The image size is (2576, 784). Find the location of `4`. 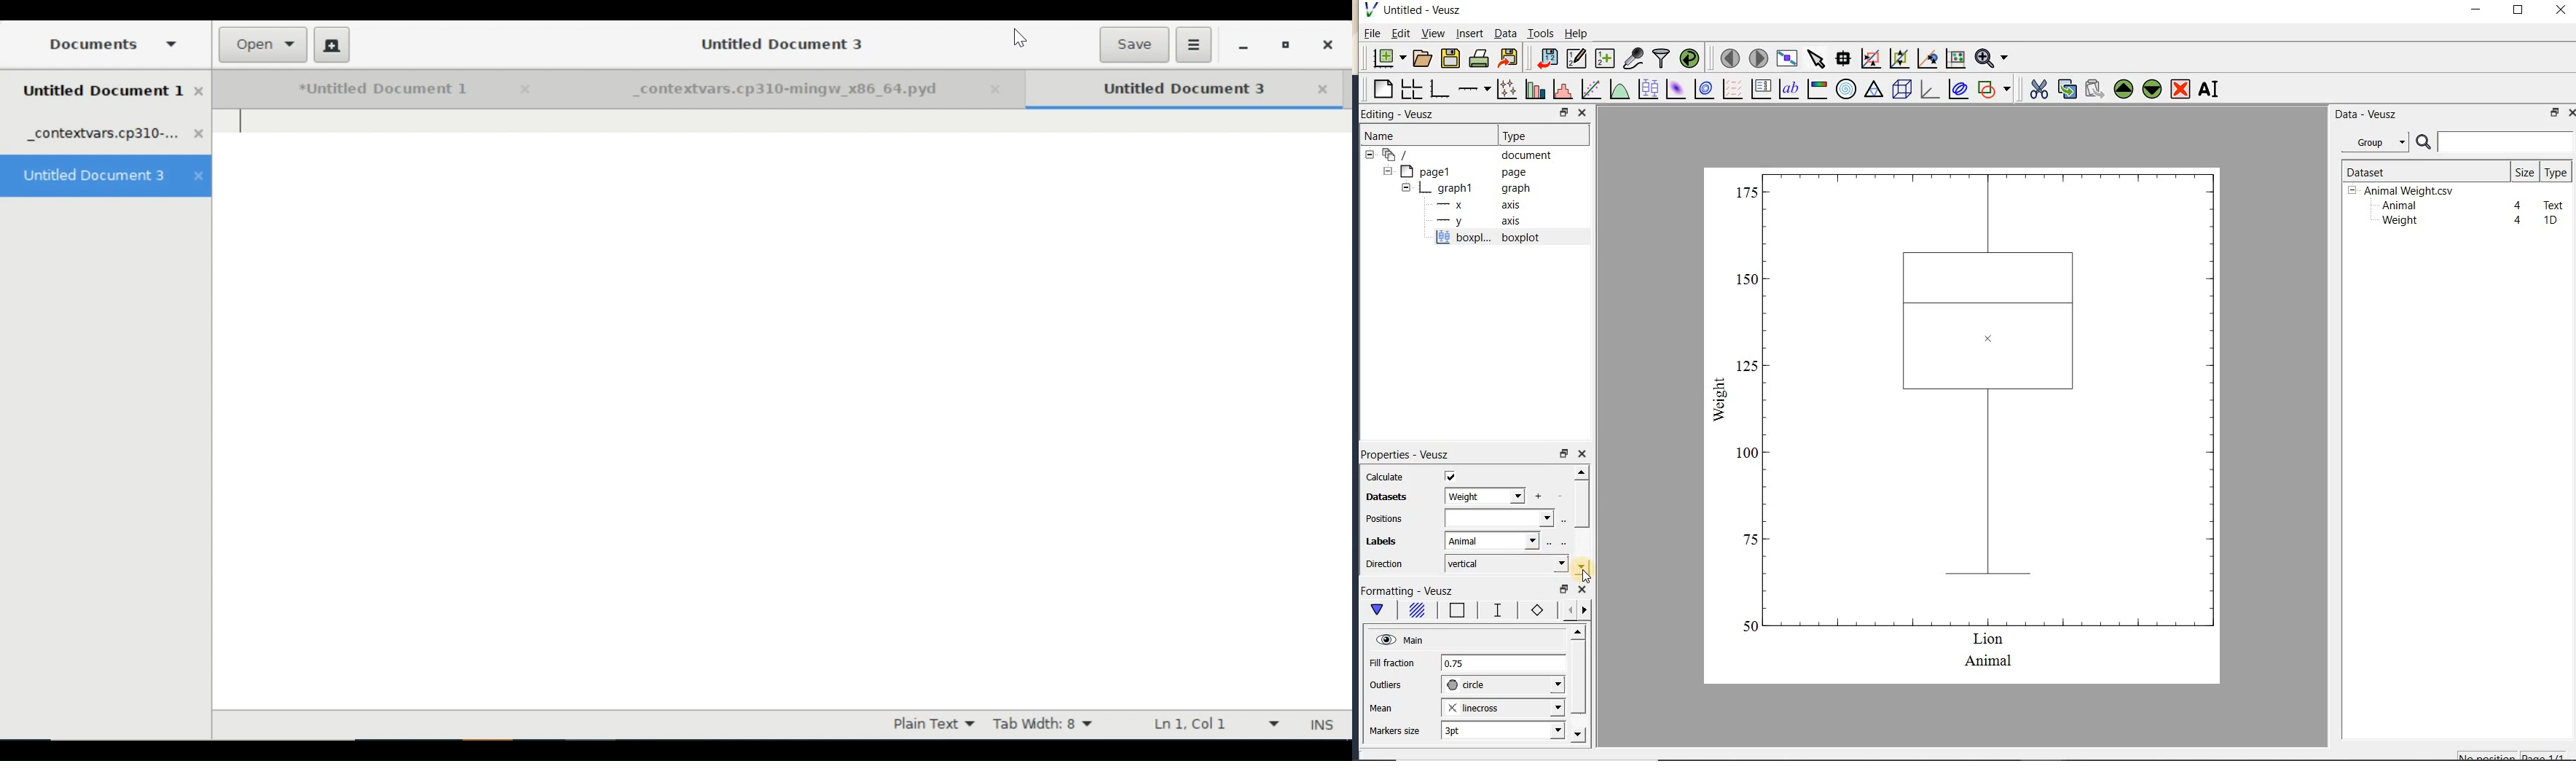

4 is located at coordinates (2518, 221).